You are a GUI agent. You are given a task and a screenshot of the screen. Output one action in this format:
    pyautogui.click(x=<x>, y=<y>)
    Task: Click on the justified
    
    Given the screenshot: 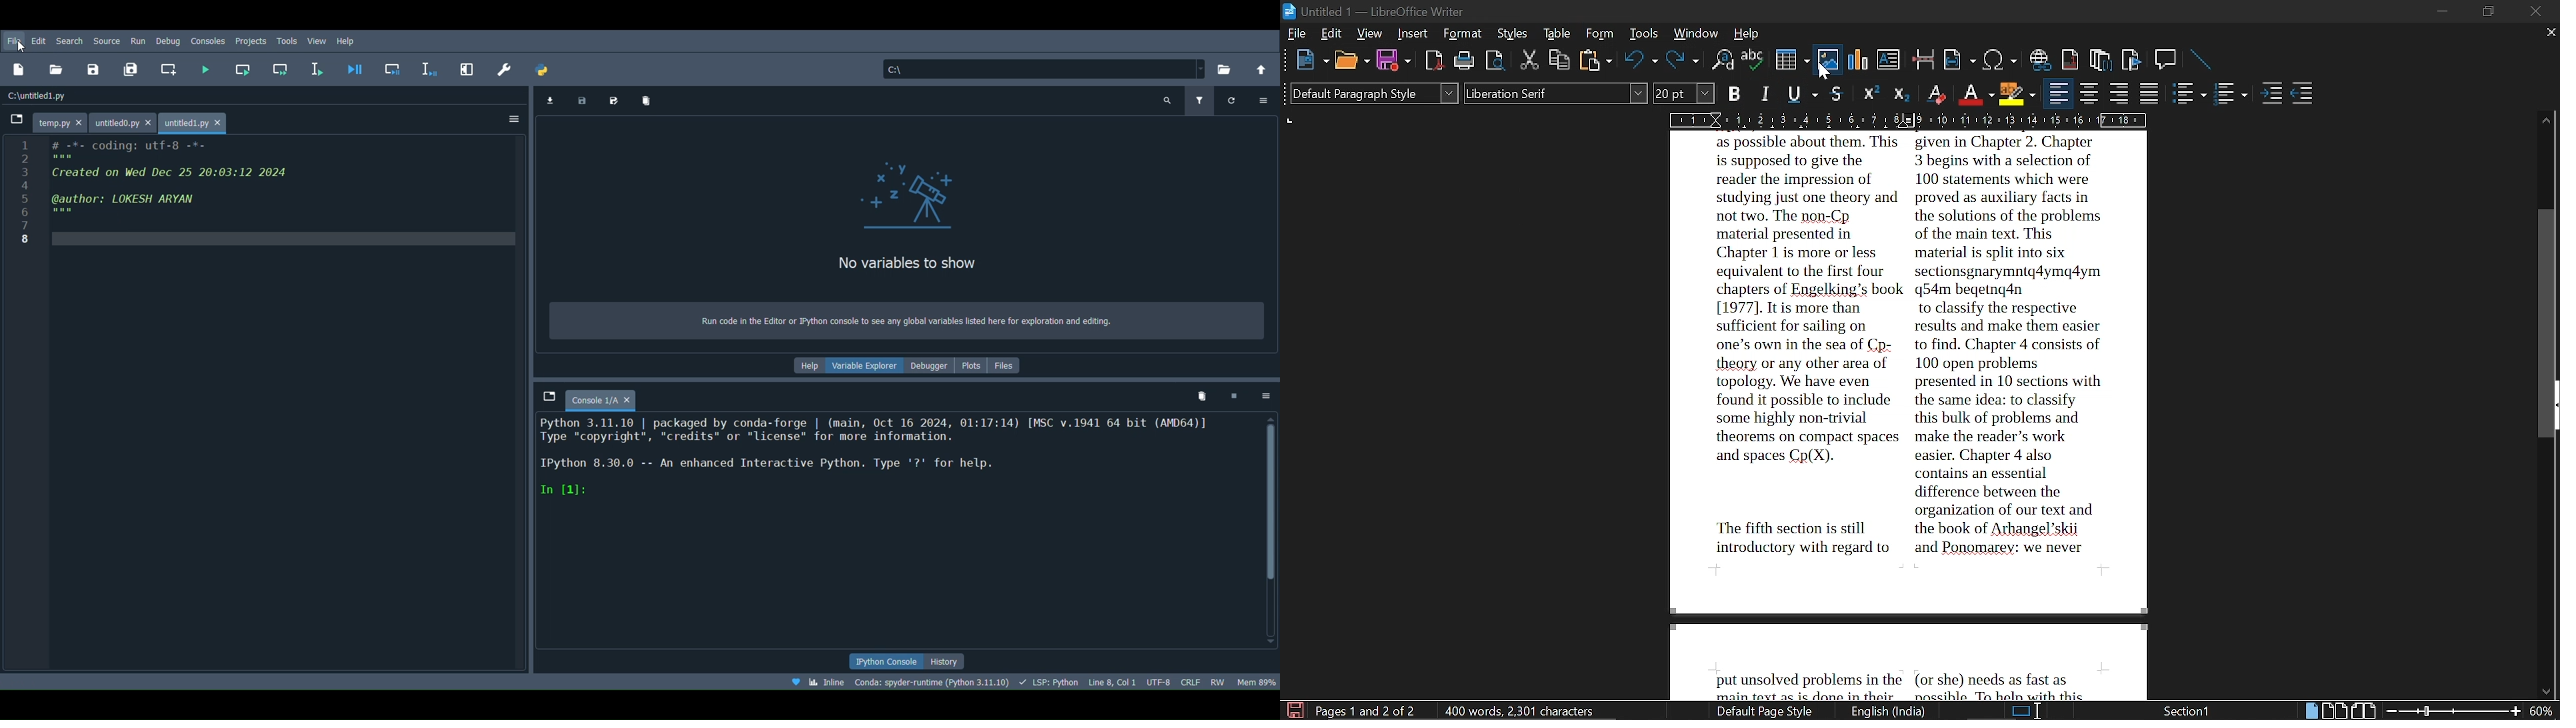 What is the action you would take?
    pyautogui.click(x=2150, y=94)
    